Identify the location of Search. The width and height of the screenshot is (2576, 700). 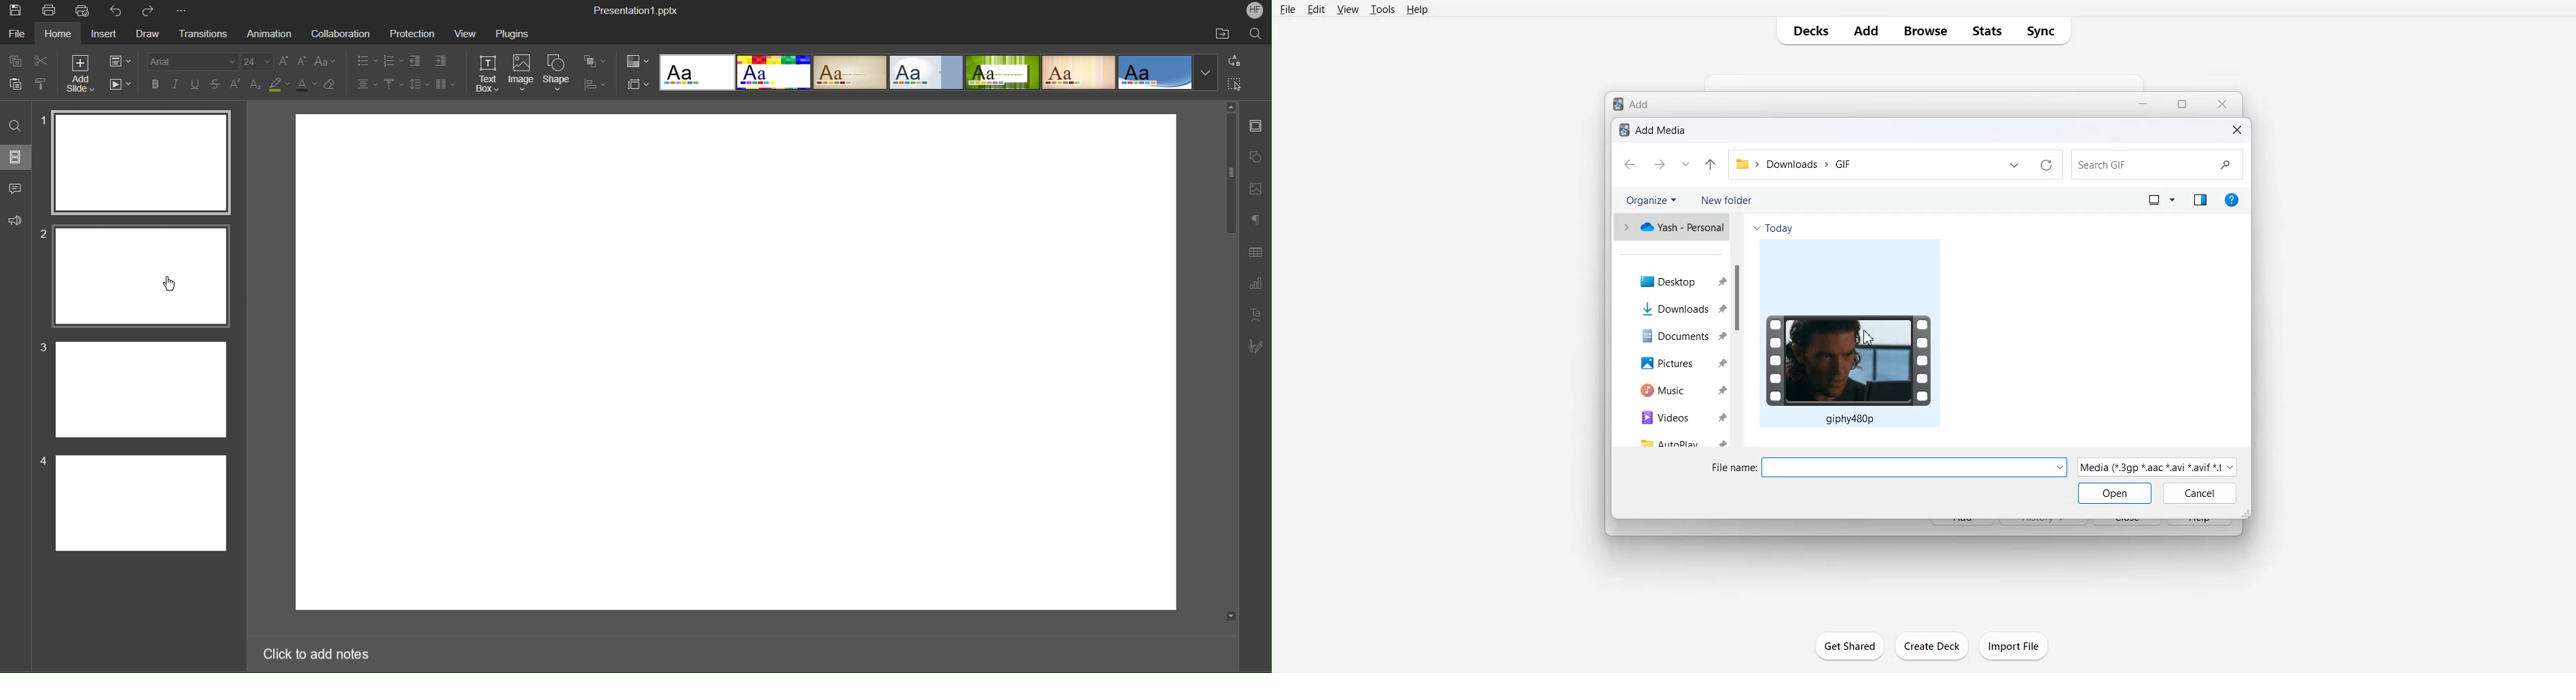
(1257, 35).